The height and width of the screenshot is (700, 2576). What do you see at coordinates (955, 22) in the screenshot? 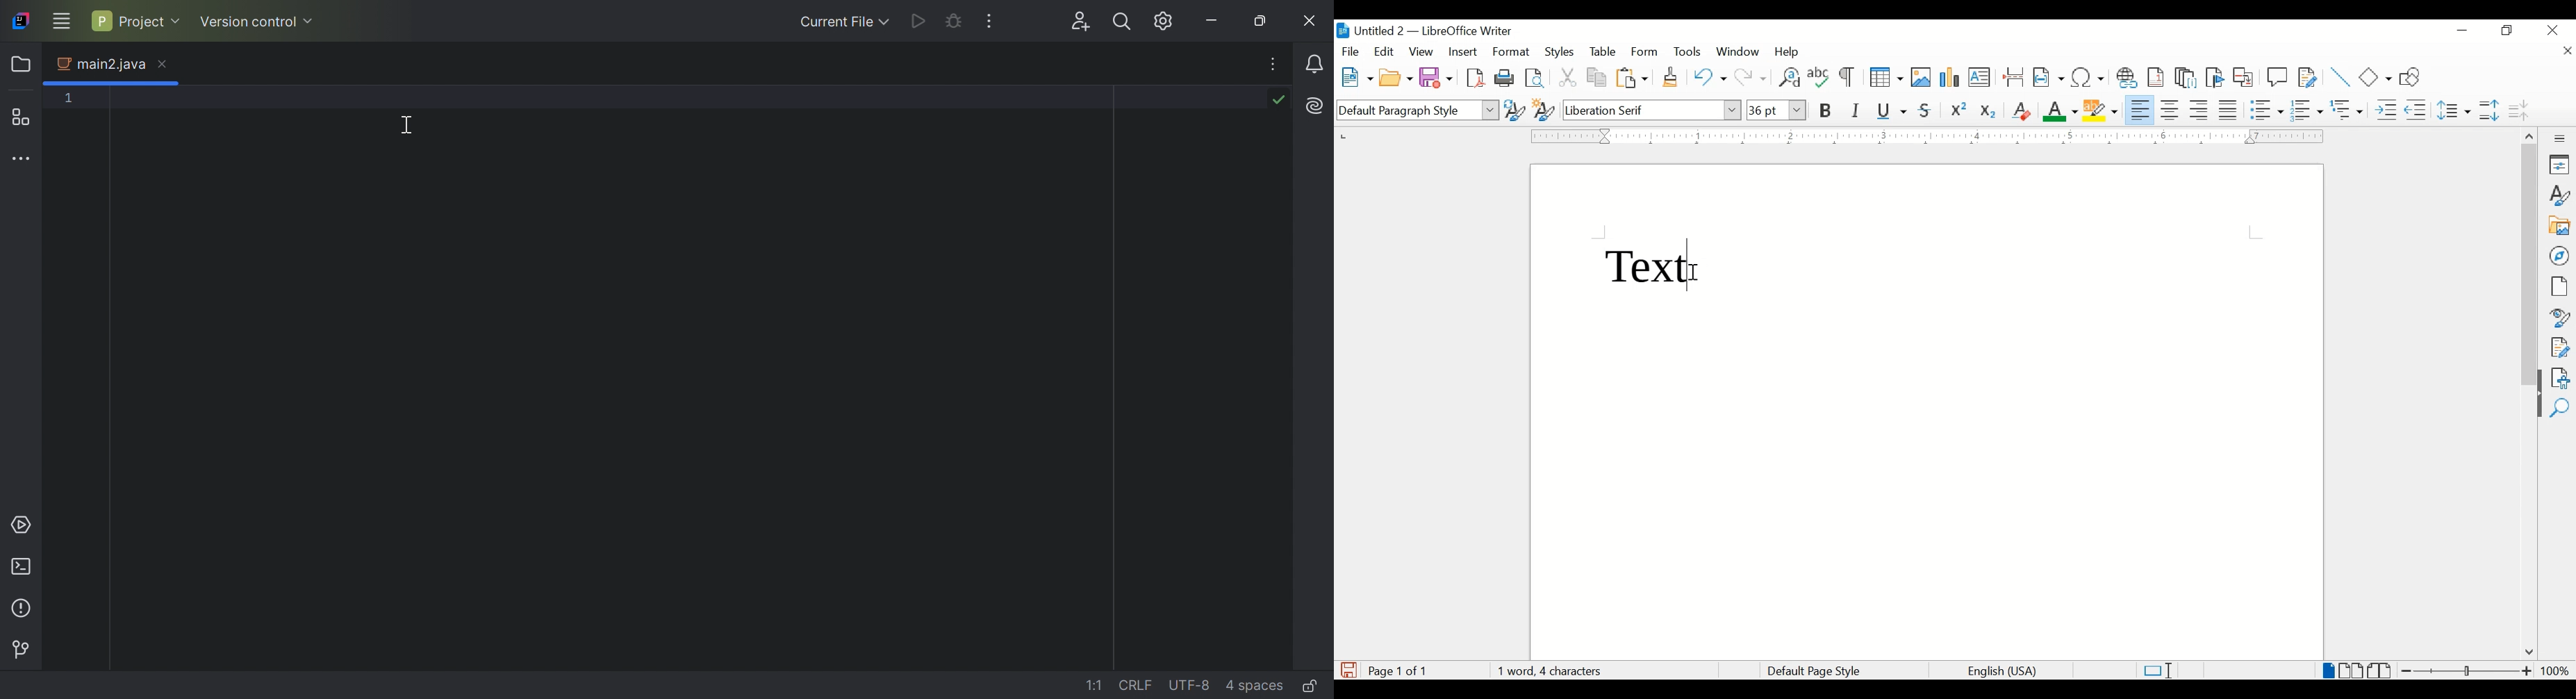
I see `Debug` at bounding box center [955, 22].